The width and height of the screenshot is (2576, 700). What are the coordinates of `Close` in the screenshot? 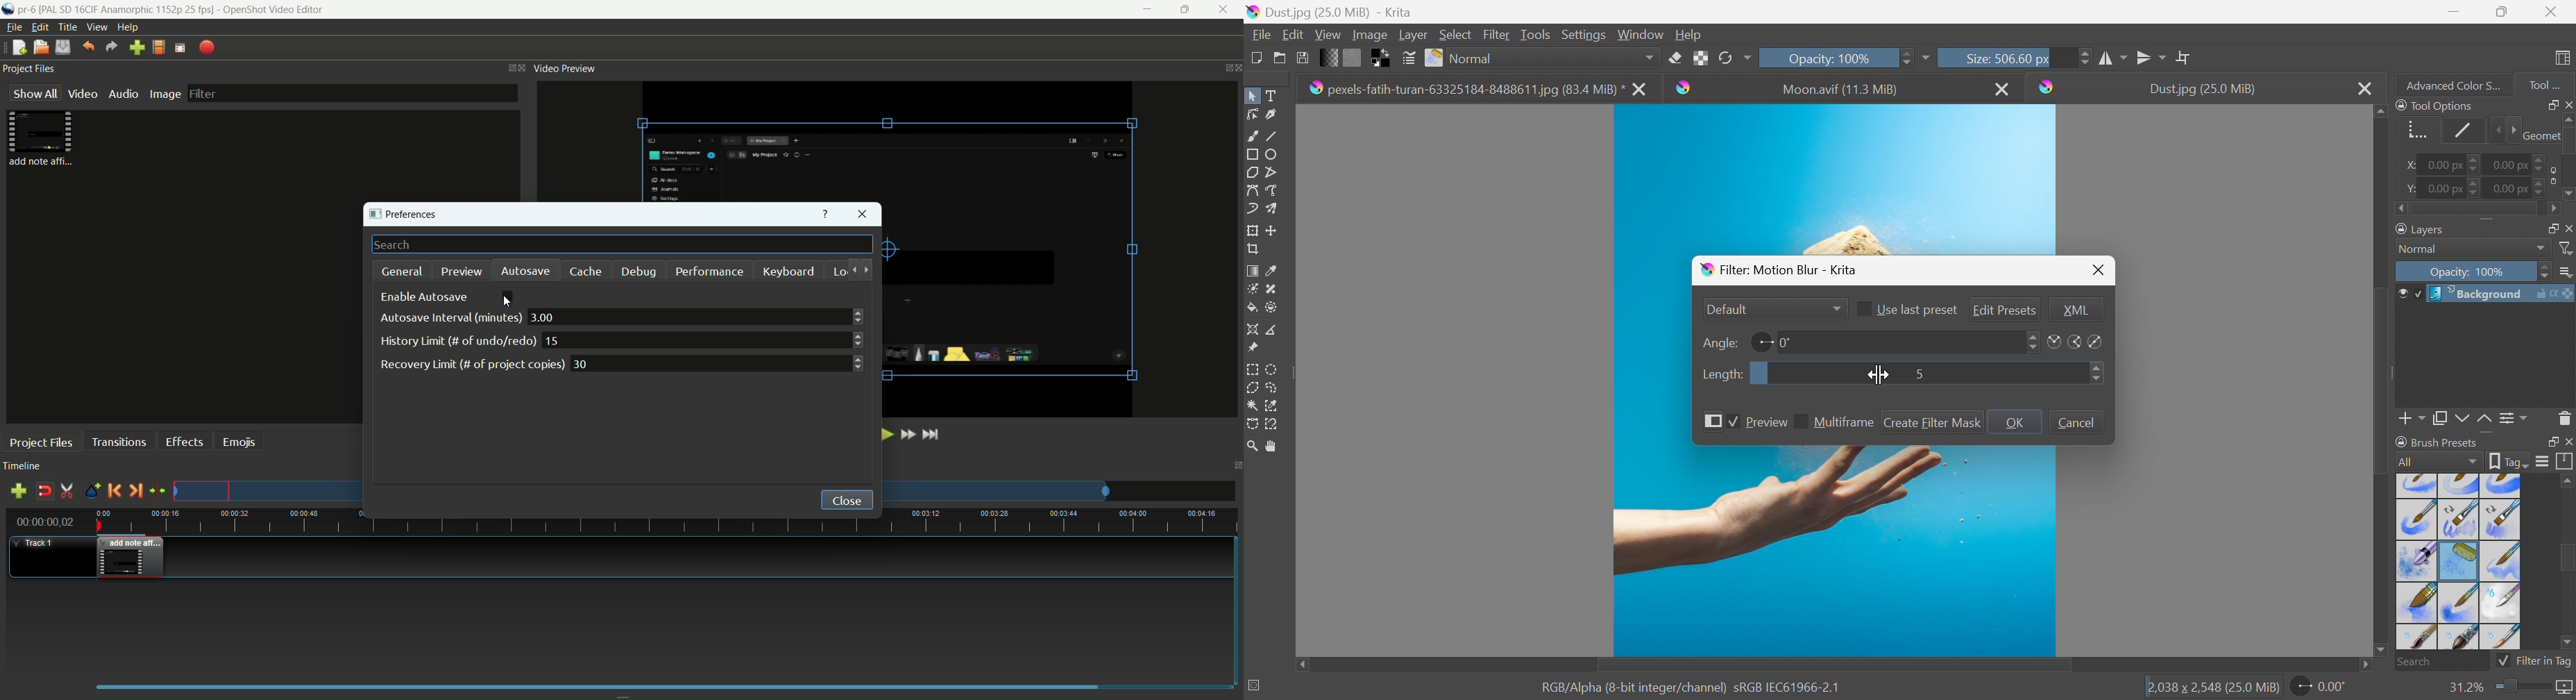 It's located at (2551, 12).